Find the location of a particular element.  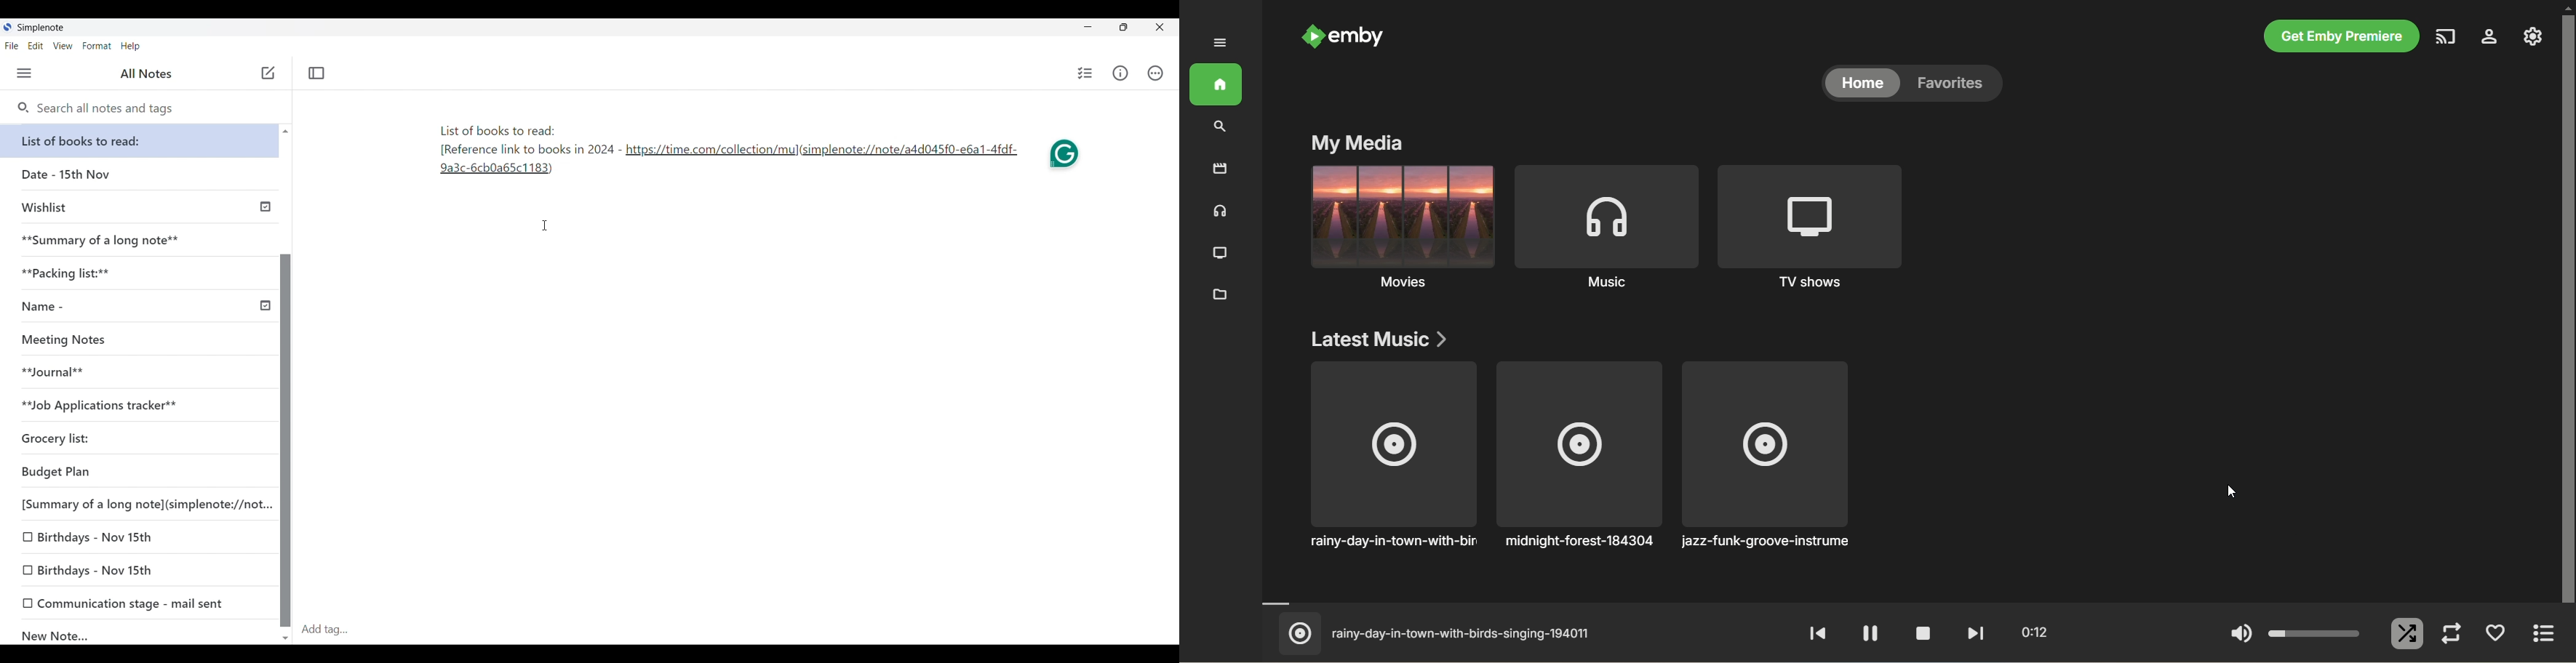

Edit is located at coordinates (36, 46).